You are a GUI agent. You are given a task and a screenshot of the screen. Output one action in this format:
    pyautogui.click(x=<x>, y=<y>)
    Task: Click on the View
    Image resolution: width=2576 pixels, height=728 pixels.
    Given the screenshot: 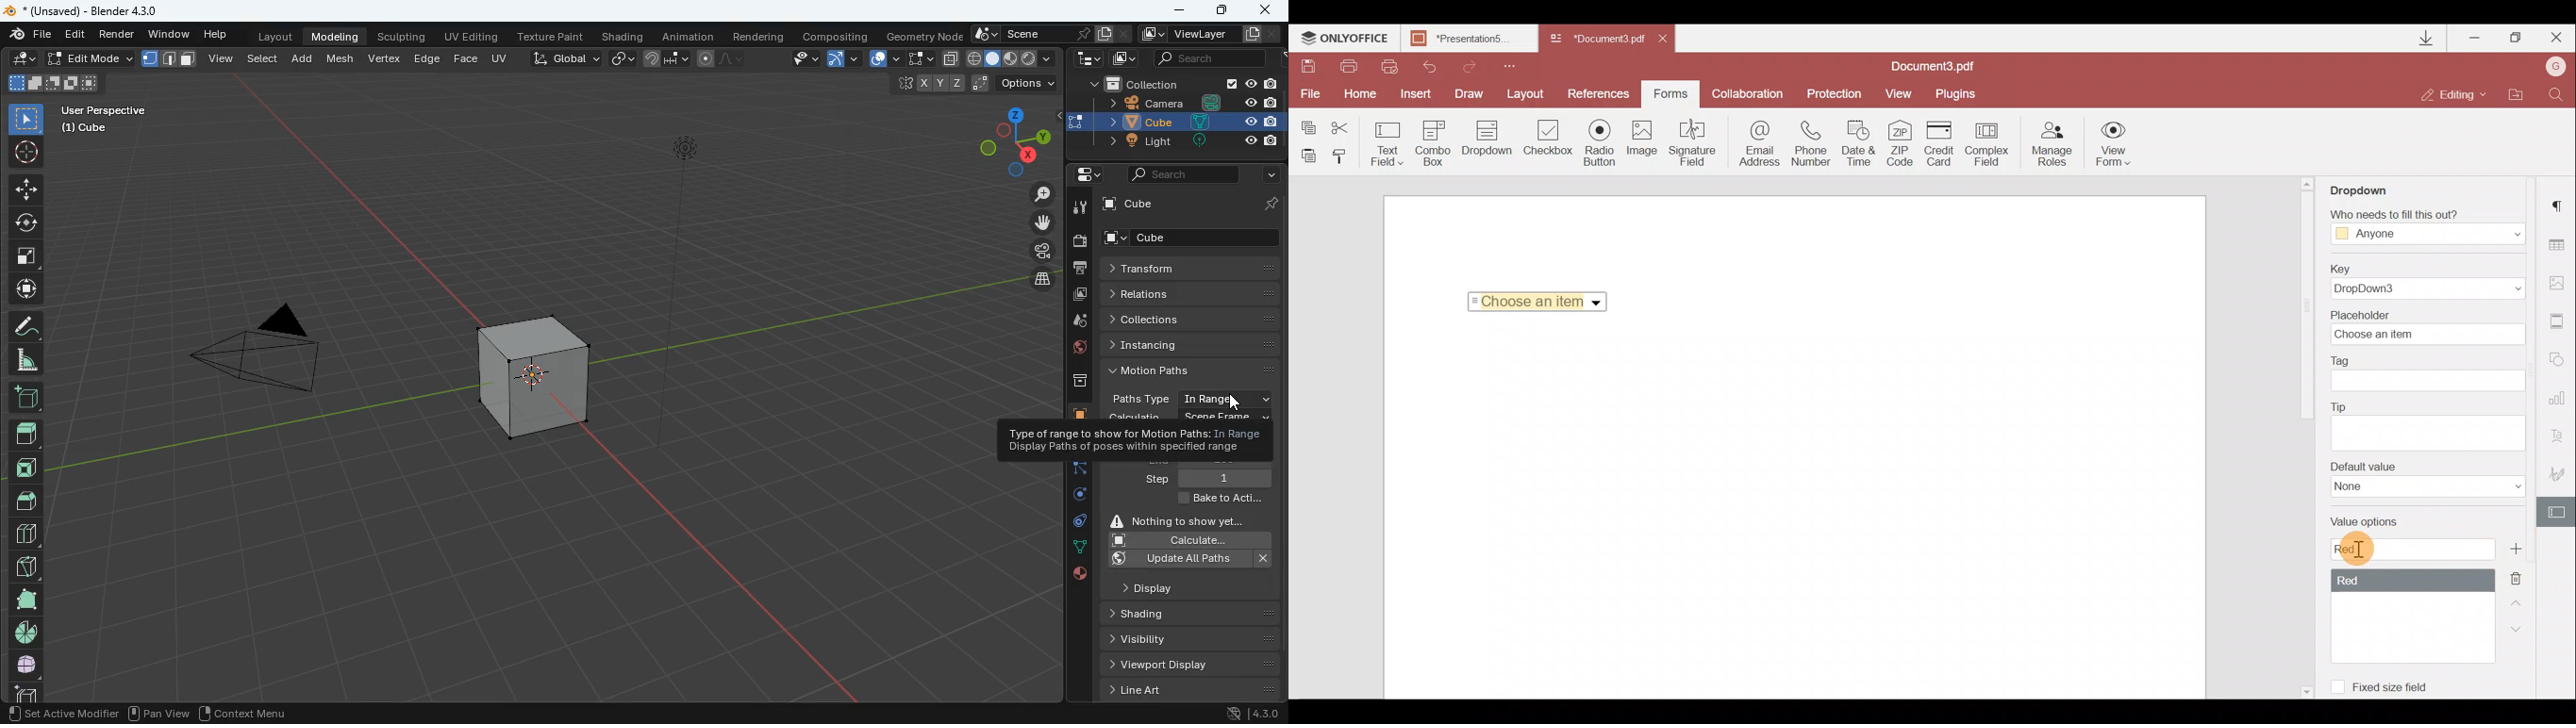 What is the action you would take?
    pyautogui.click(x=1903, y=94)
    